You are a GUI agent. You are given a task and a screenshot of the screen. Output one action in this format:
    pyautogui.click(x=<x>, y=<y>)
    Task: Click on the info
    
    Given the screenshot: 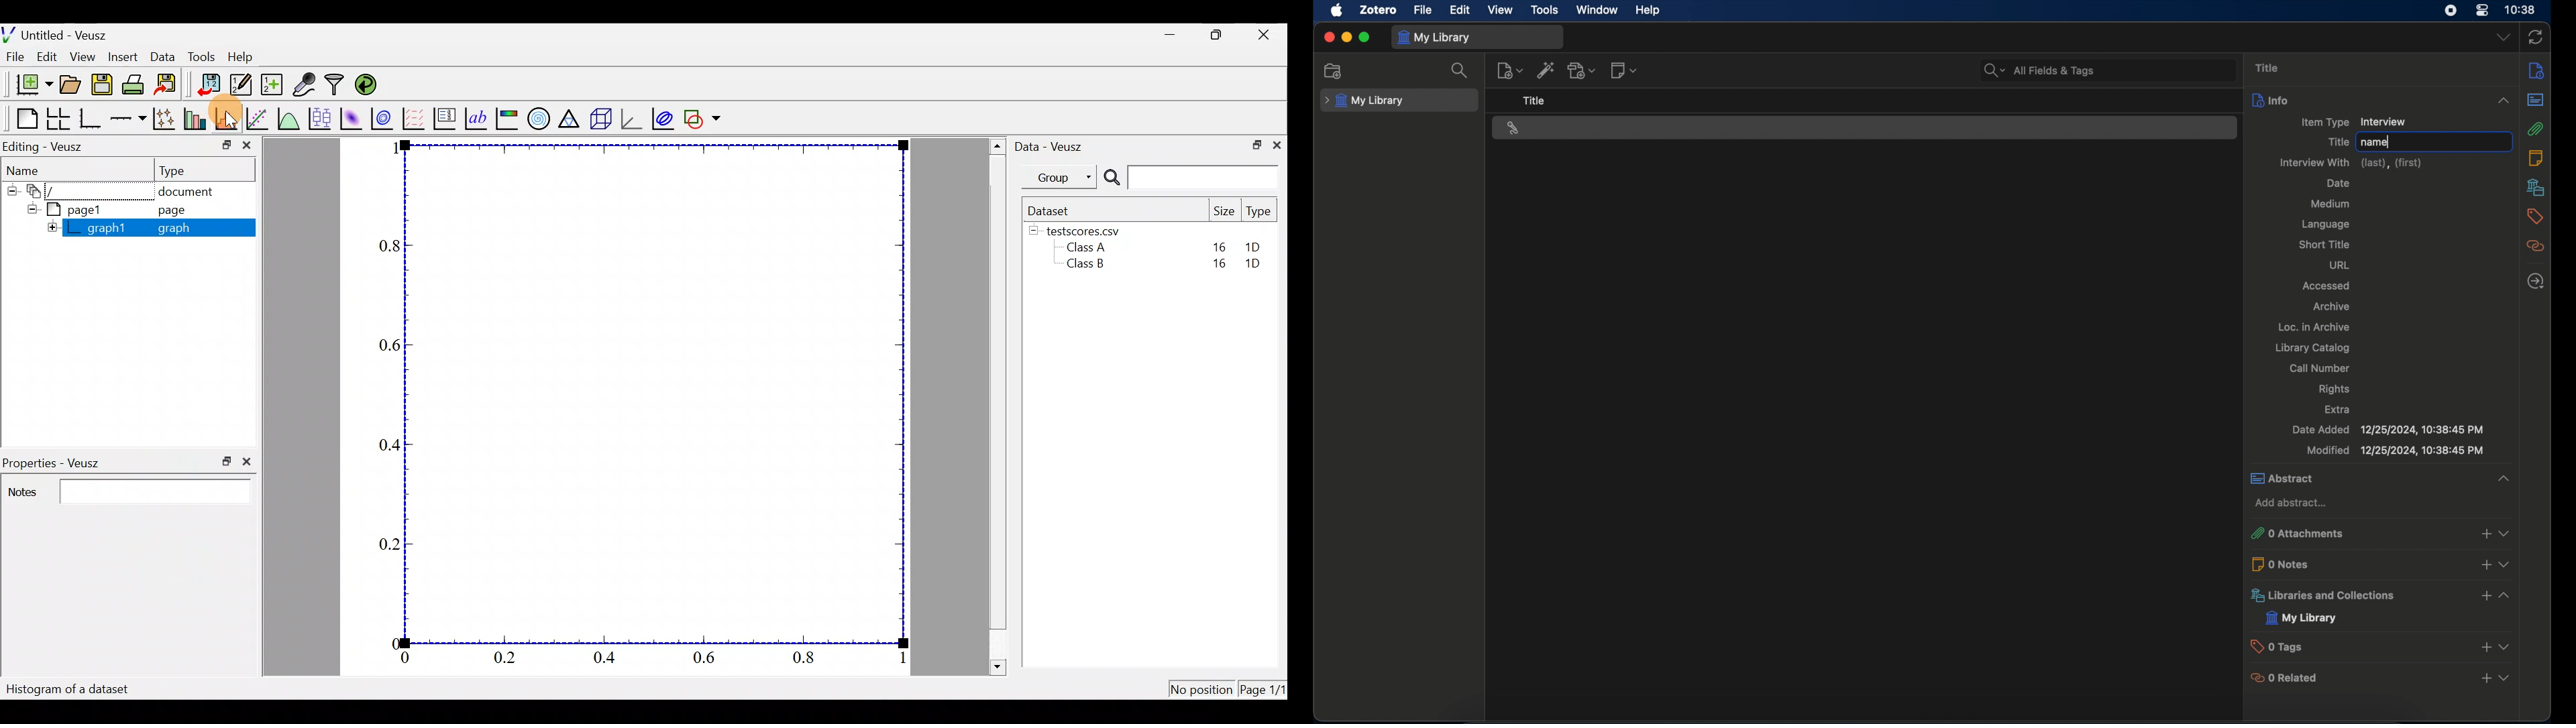 What is the action you would take?
    pyautogui.click(x=2536, y=71)
    